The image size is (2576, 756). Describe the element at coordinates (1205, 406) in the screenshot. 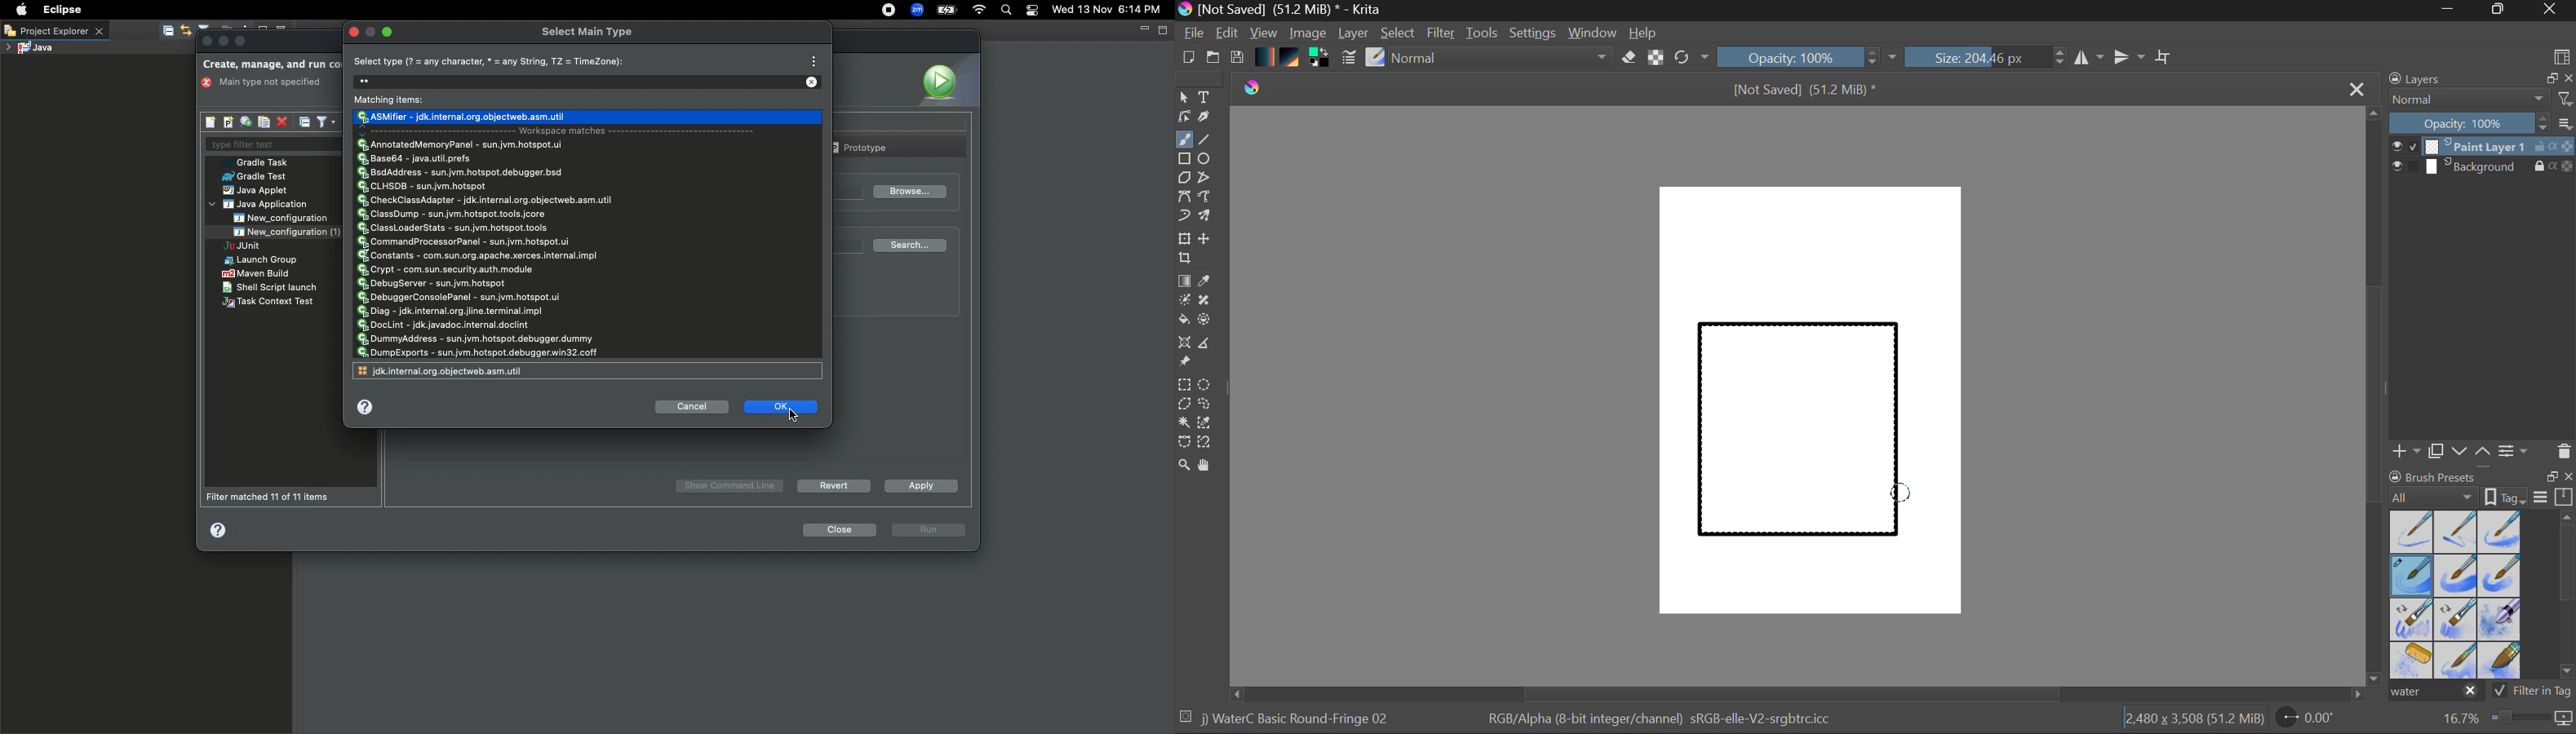

I see `Freehand Selection` at that location.